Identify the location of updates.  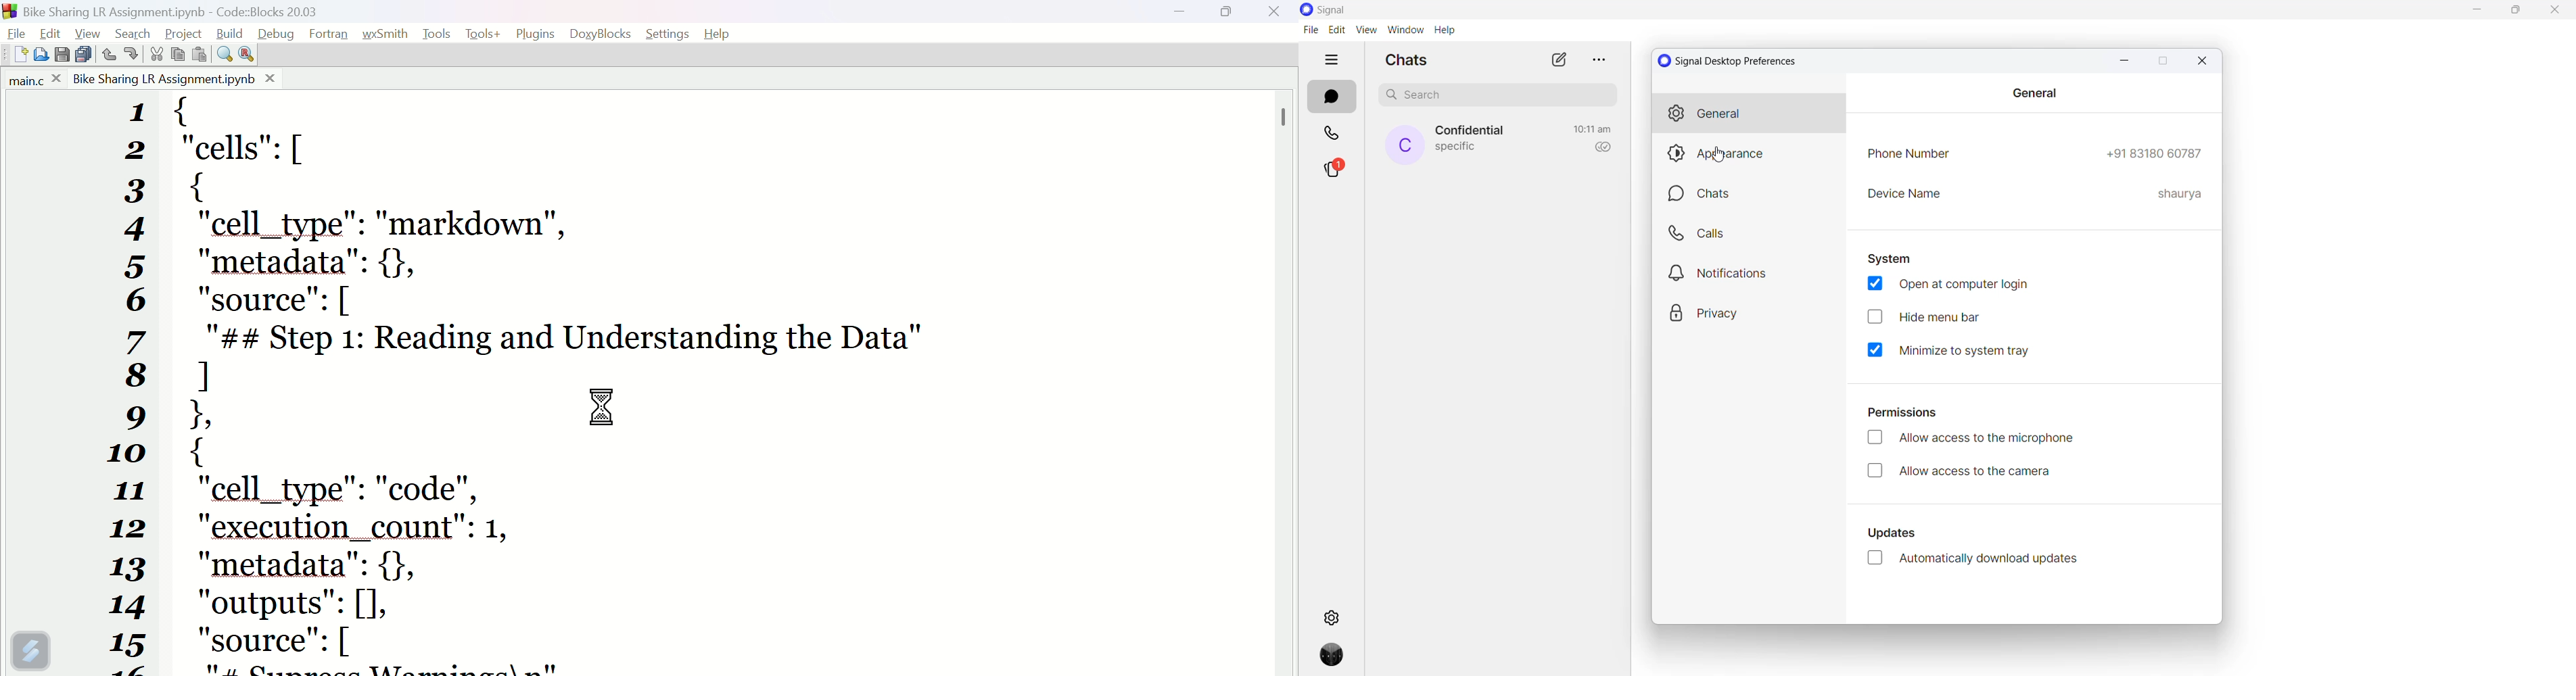
(1898, 536).